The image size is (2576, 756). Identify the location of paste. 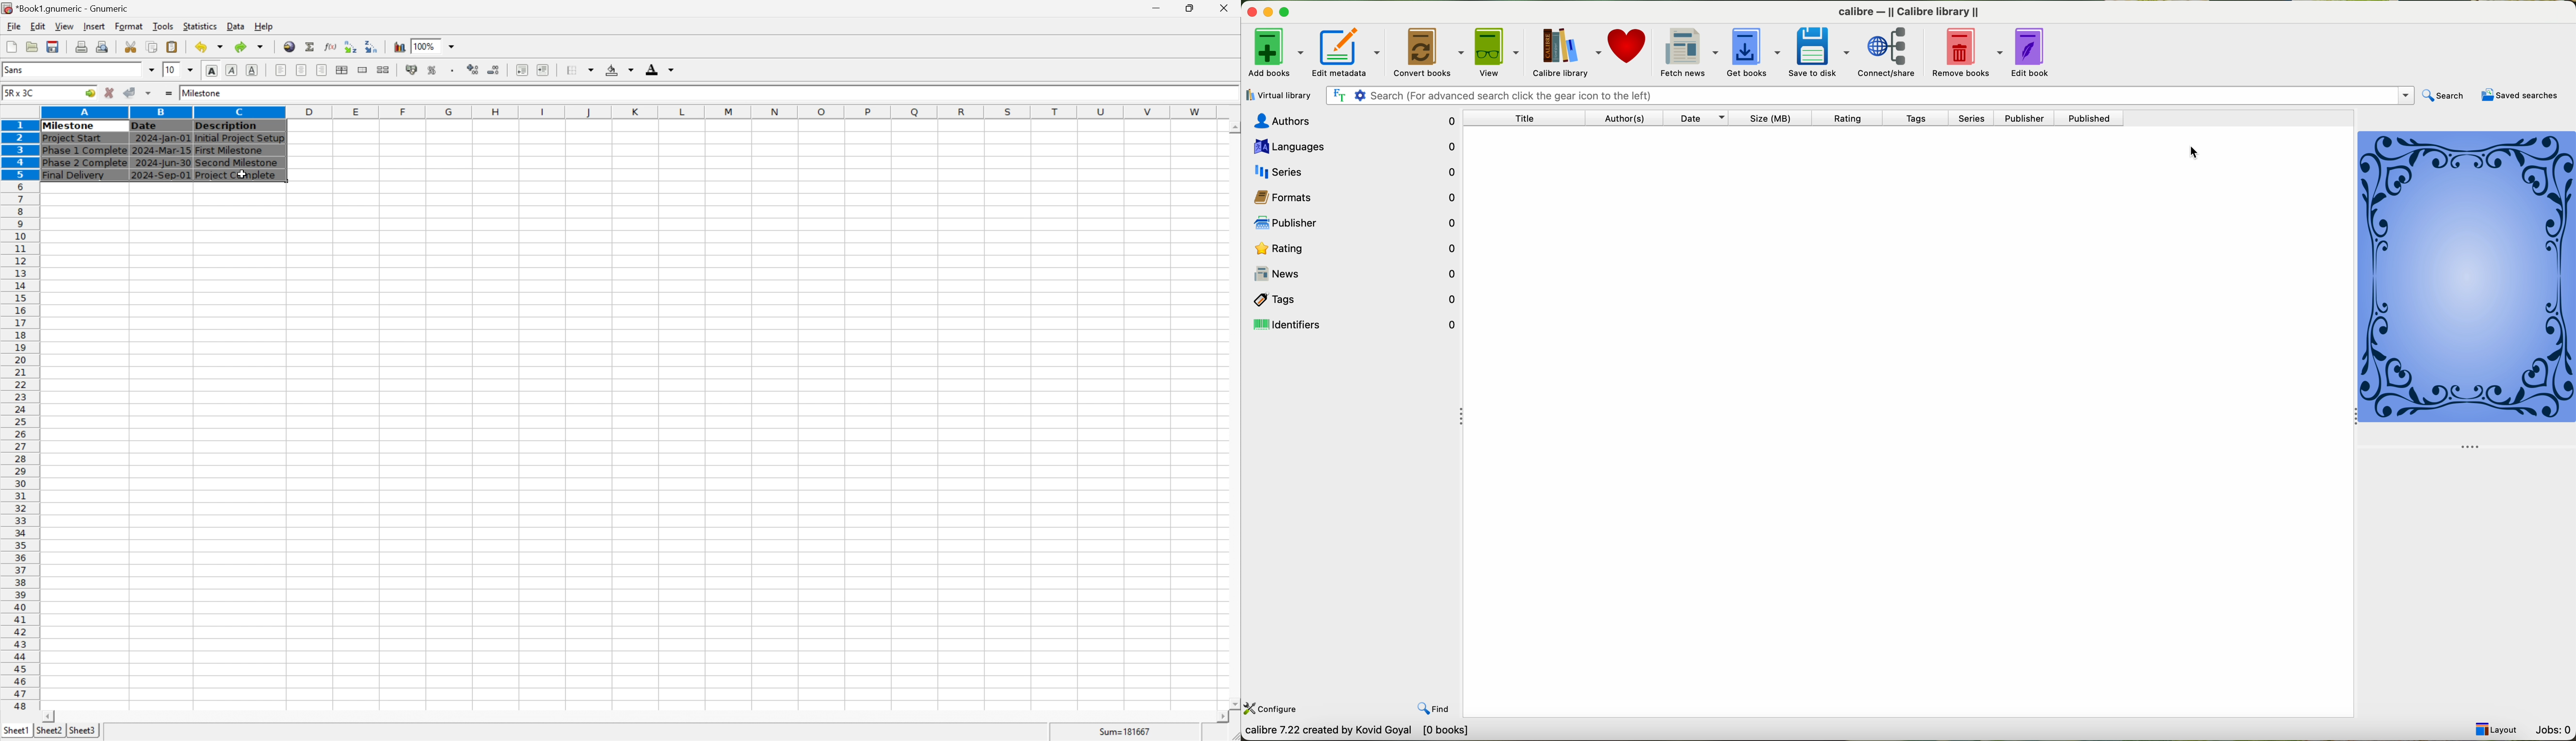
(172, 47).